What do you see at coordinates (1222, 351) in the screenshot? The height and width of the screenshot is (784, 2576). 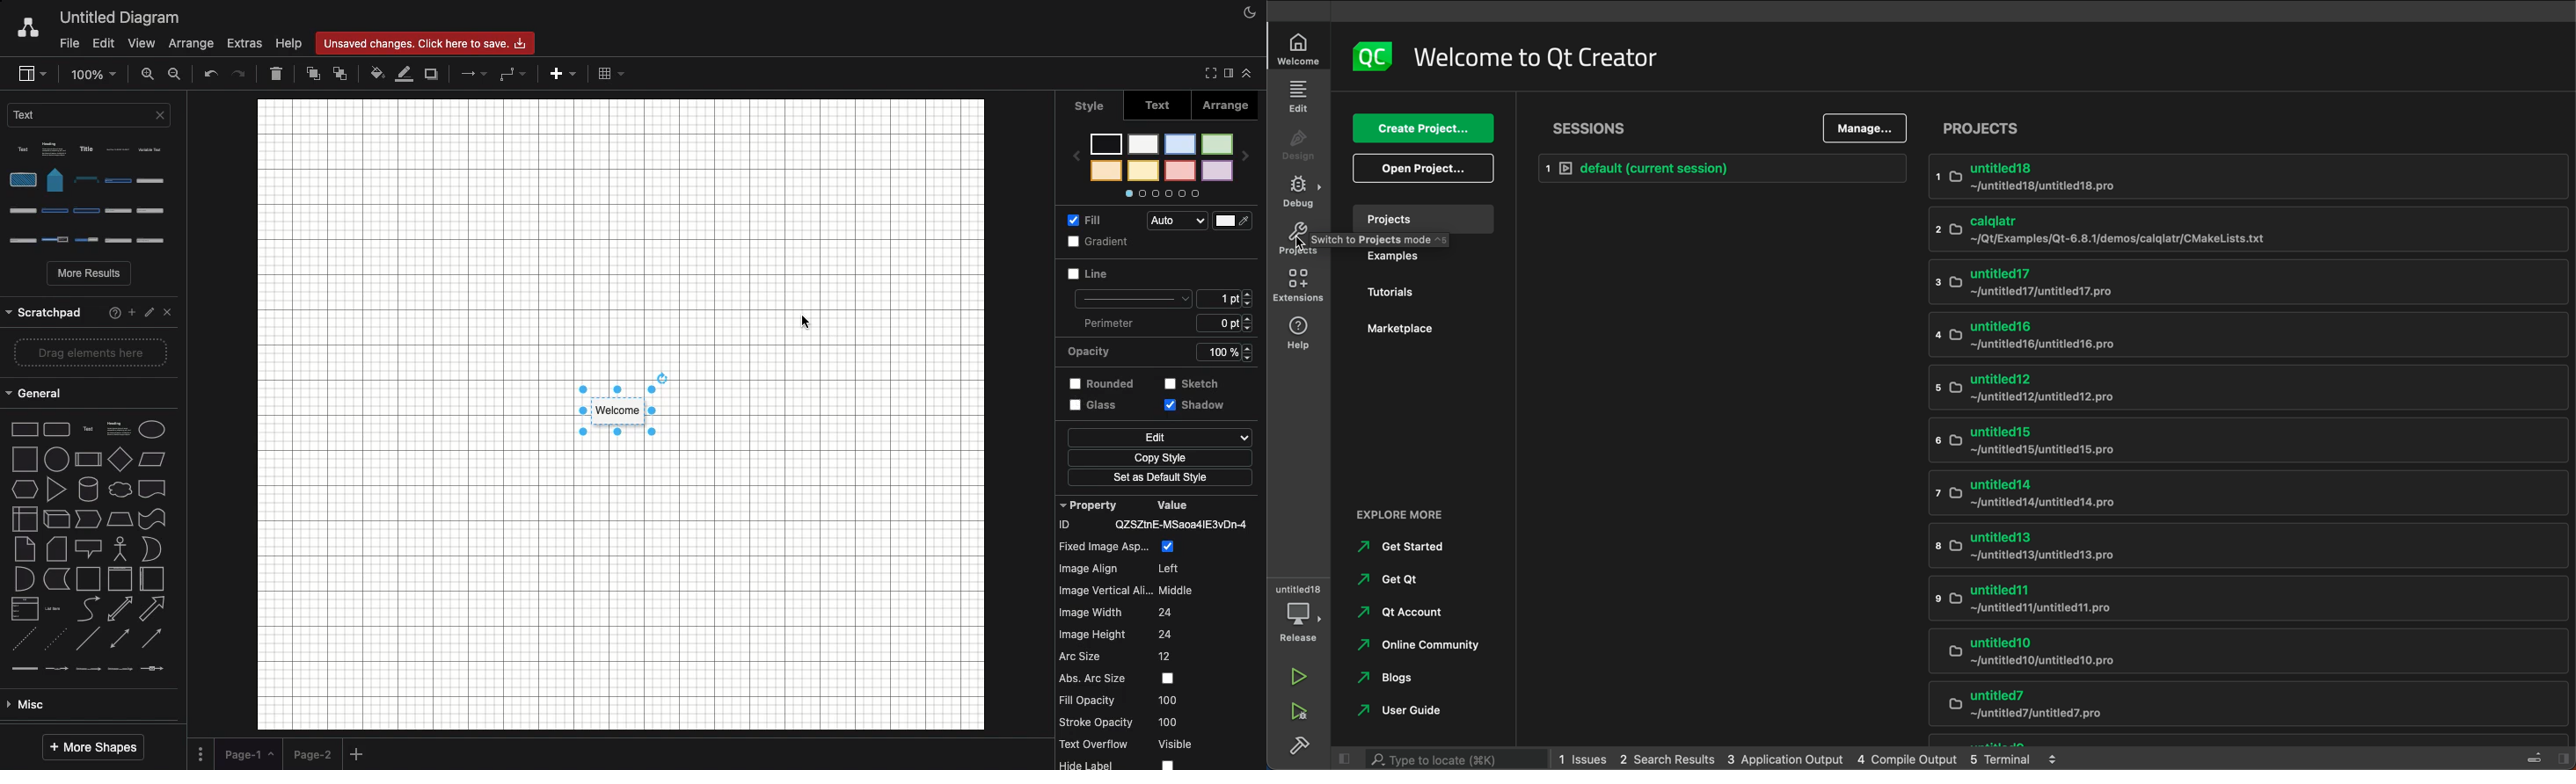 I see `strestch` at bounding box center [1222, 351].